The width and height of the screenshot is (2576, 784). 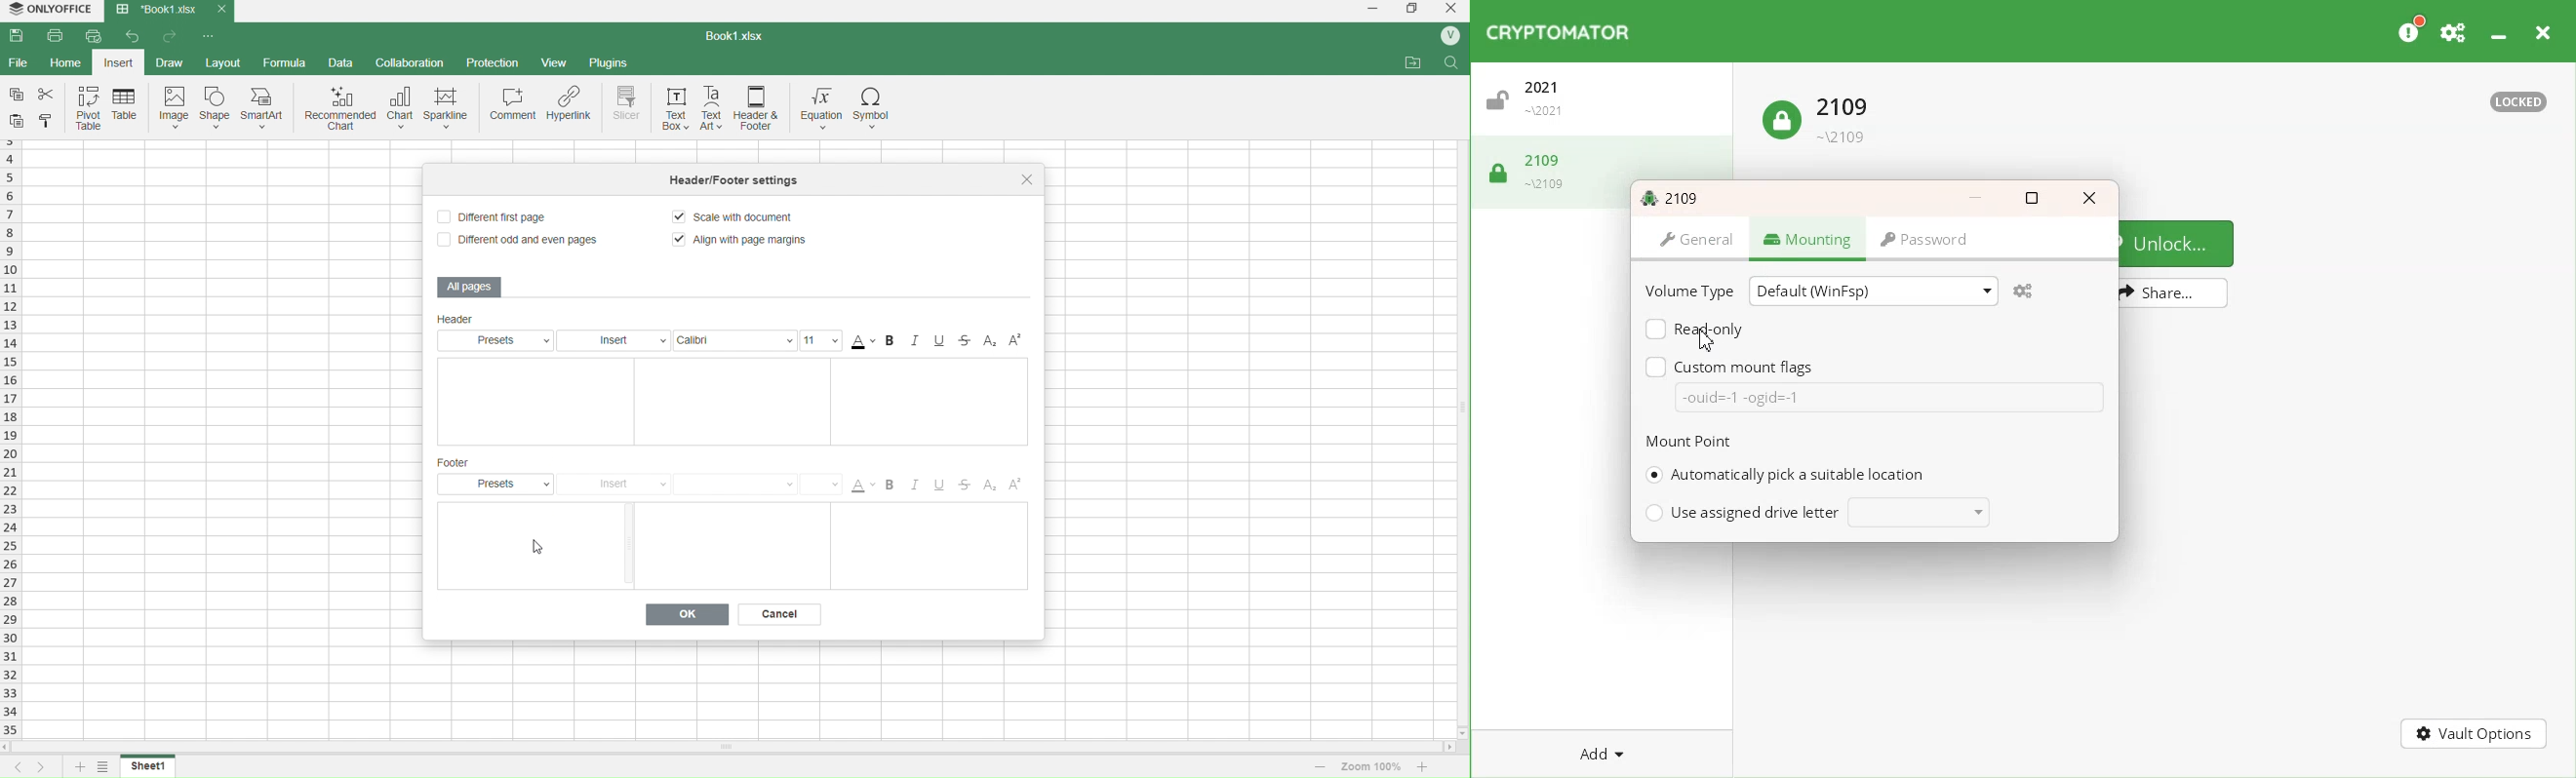 What do you see at coordinates (97, 35) in the screenshot?
I see `quick print` at bounding box center [97, 35].